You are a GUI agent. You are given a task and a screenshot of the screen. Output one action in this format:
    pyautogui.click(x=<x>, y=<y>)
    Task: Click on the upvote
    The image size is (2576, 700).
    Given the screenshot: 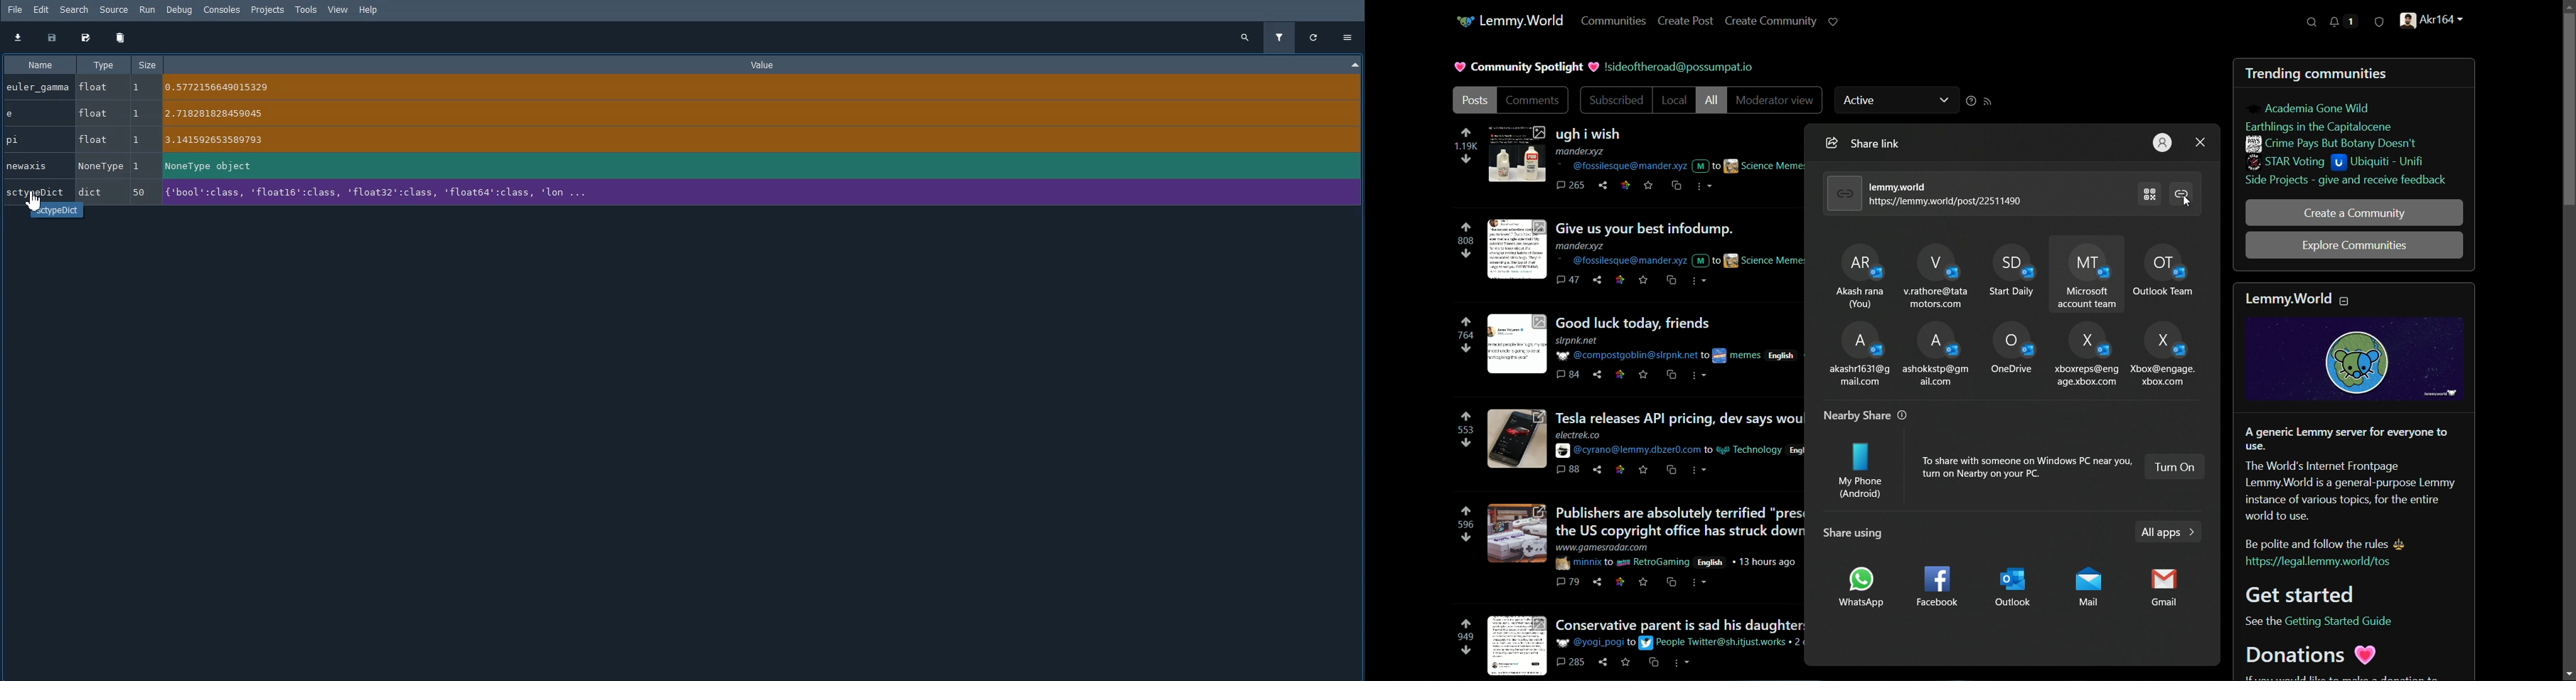 What is the action you would take?
    pyautogui.click(x=1467, y=228)
    